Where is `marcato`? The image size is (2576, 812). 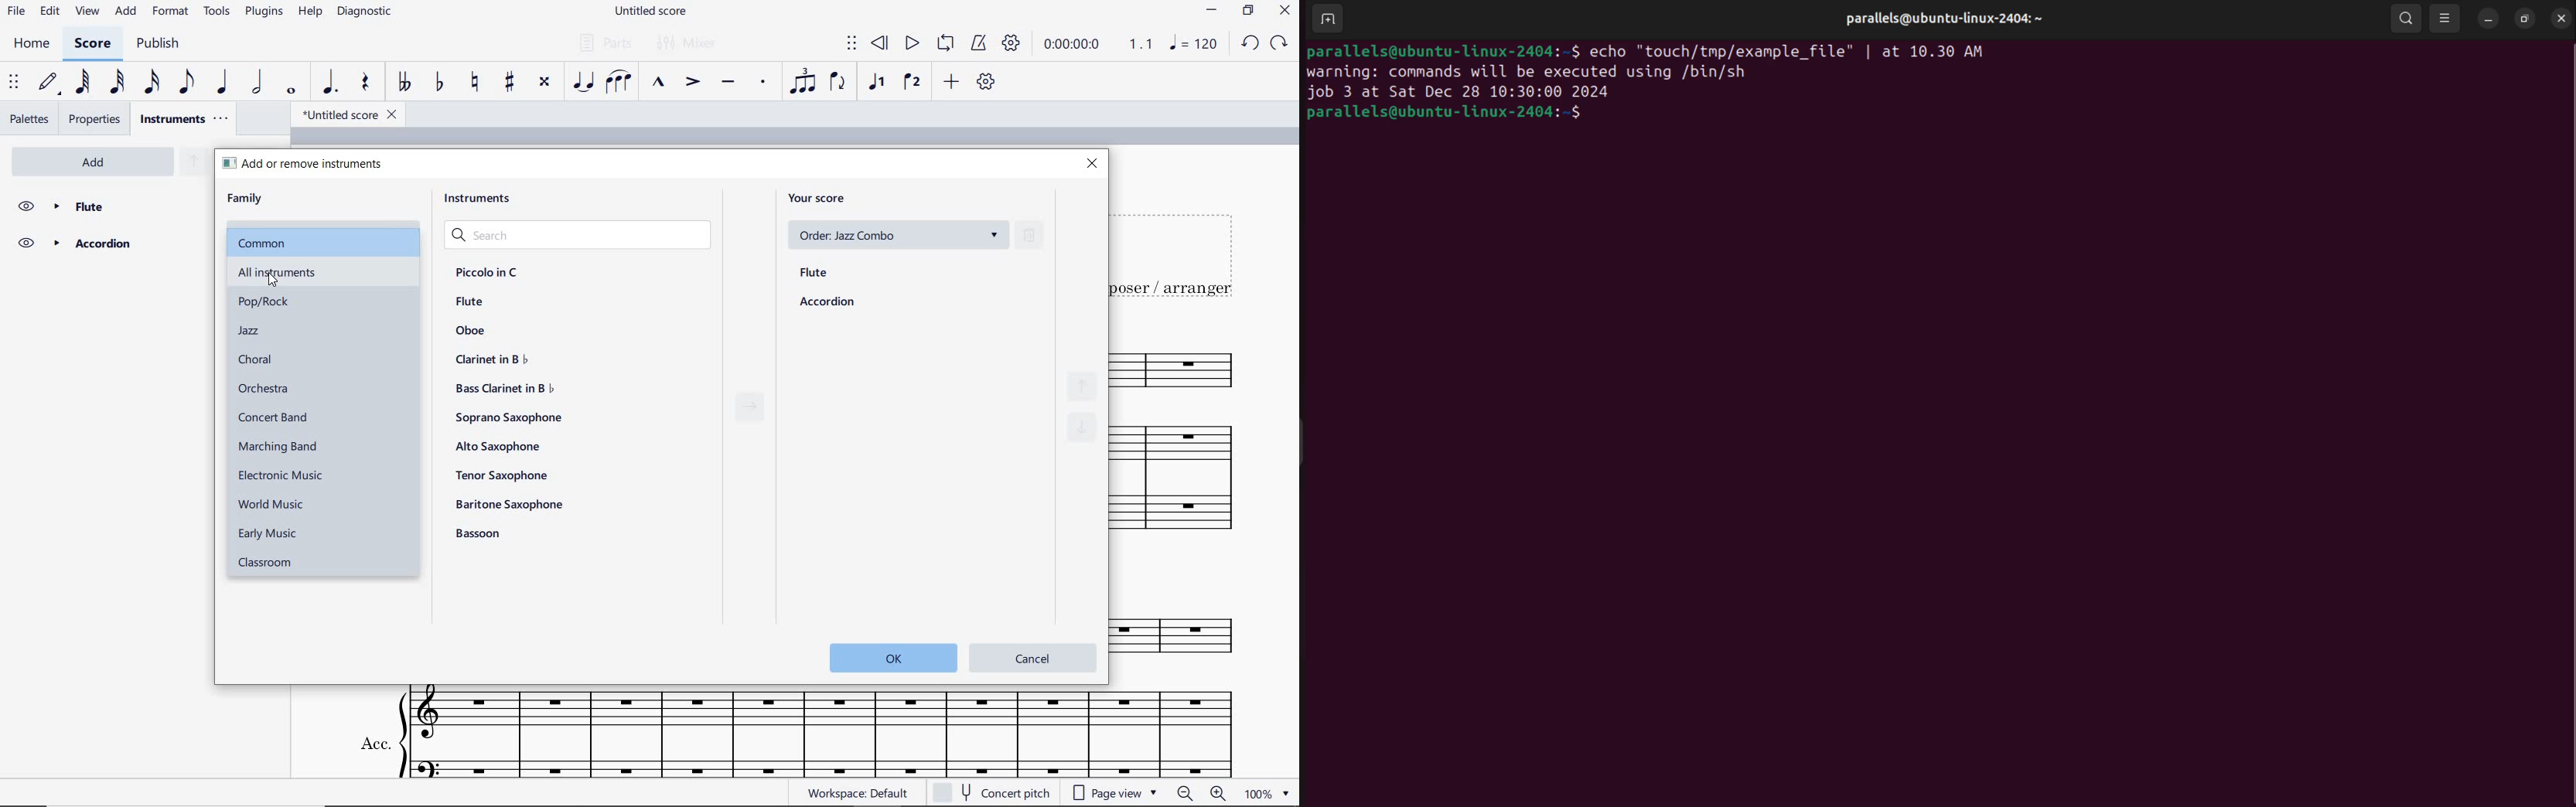 marcato is located at coordinates (658, 83).